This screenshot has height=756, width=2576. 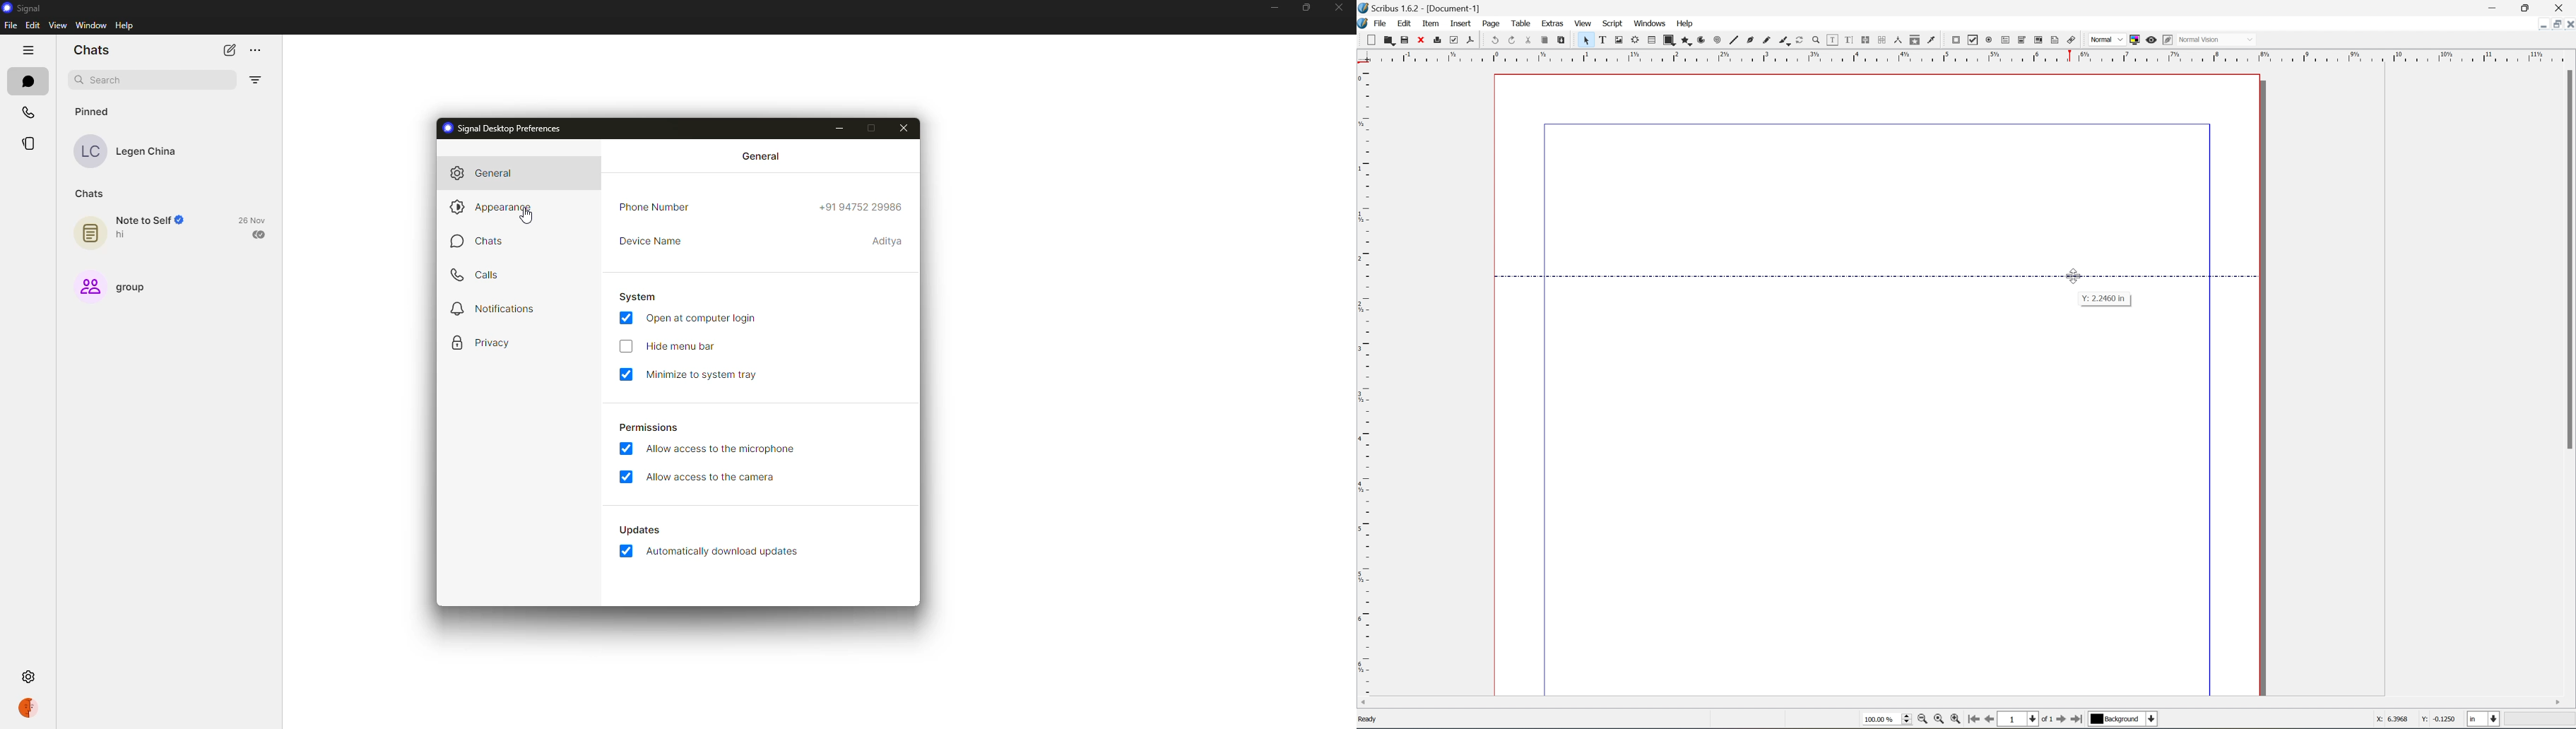 I want to click on copy, so click(x=1546, y=40).